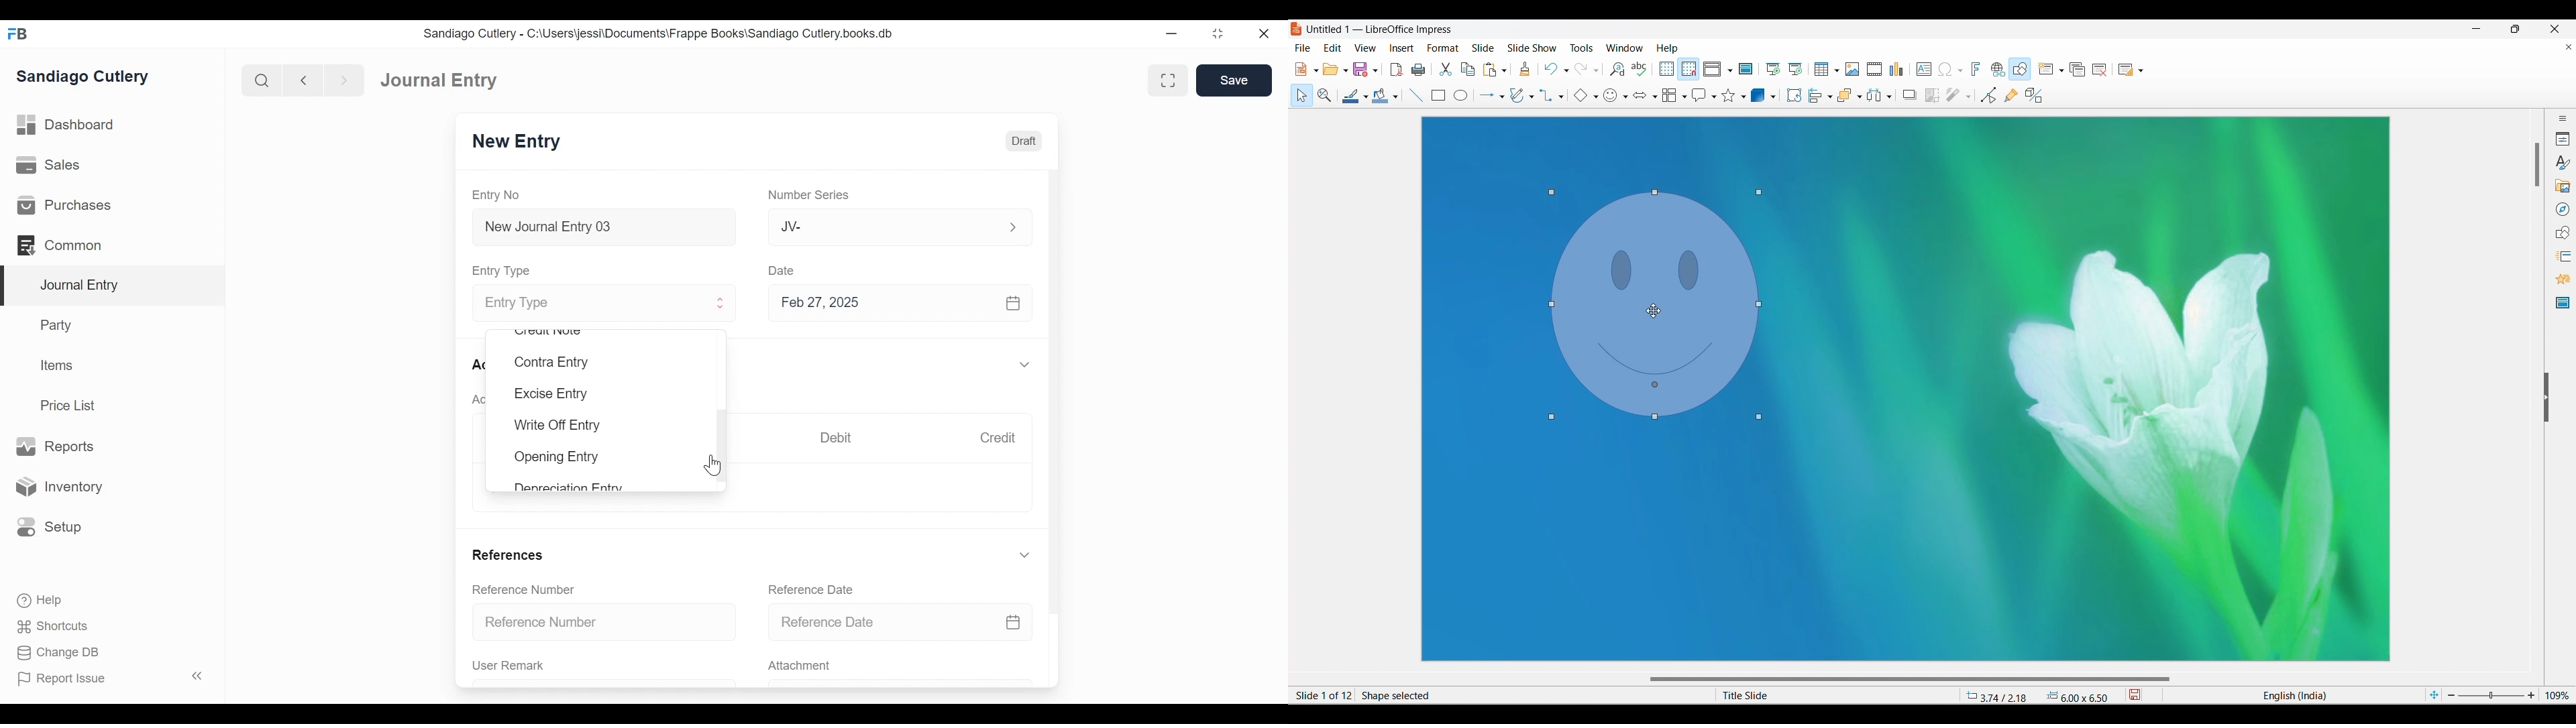 This screenshot has width=2576, height=728. I want to click on Save, so click(1236, 80).